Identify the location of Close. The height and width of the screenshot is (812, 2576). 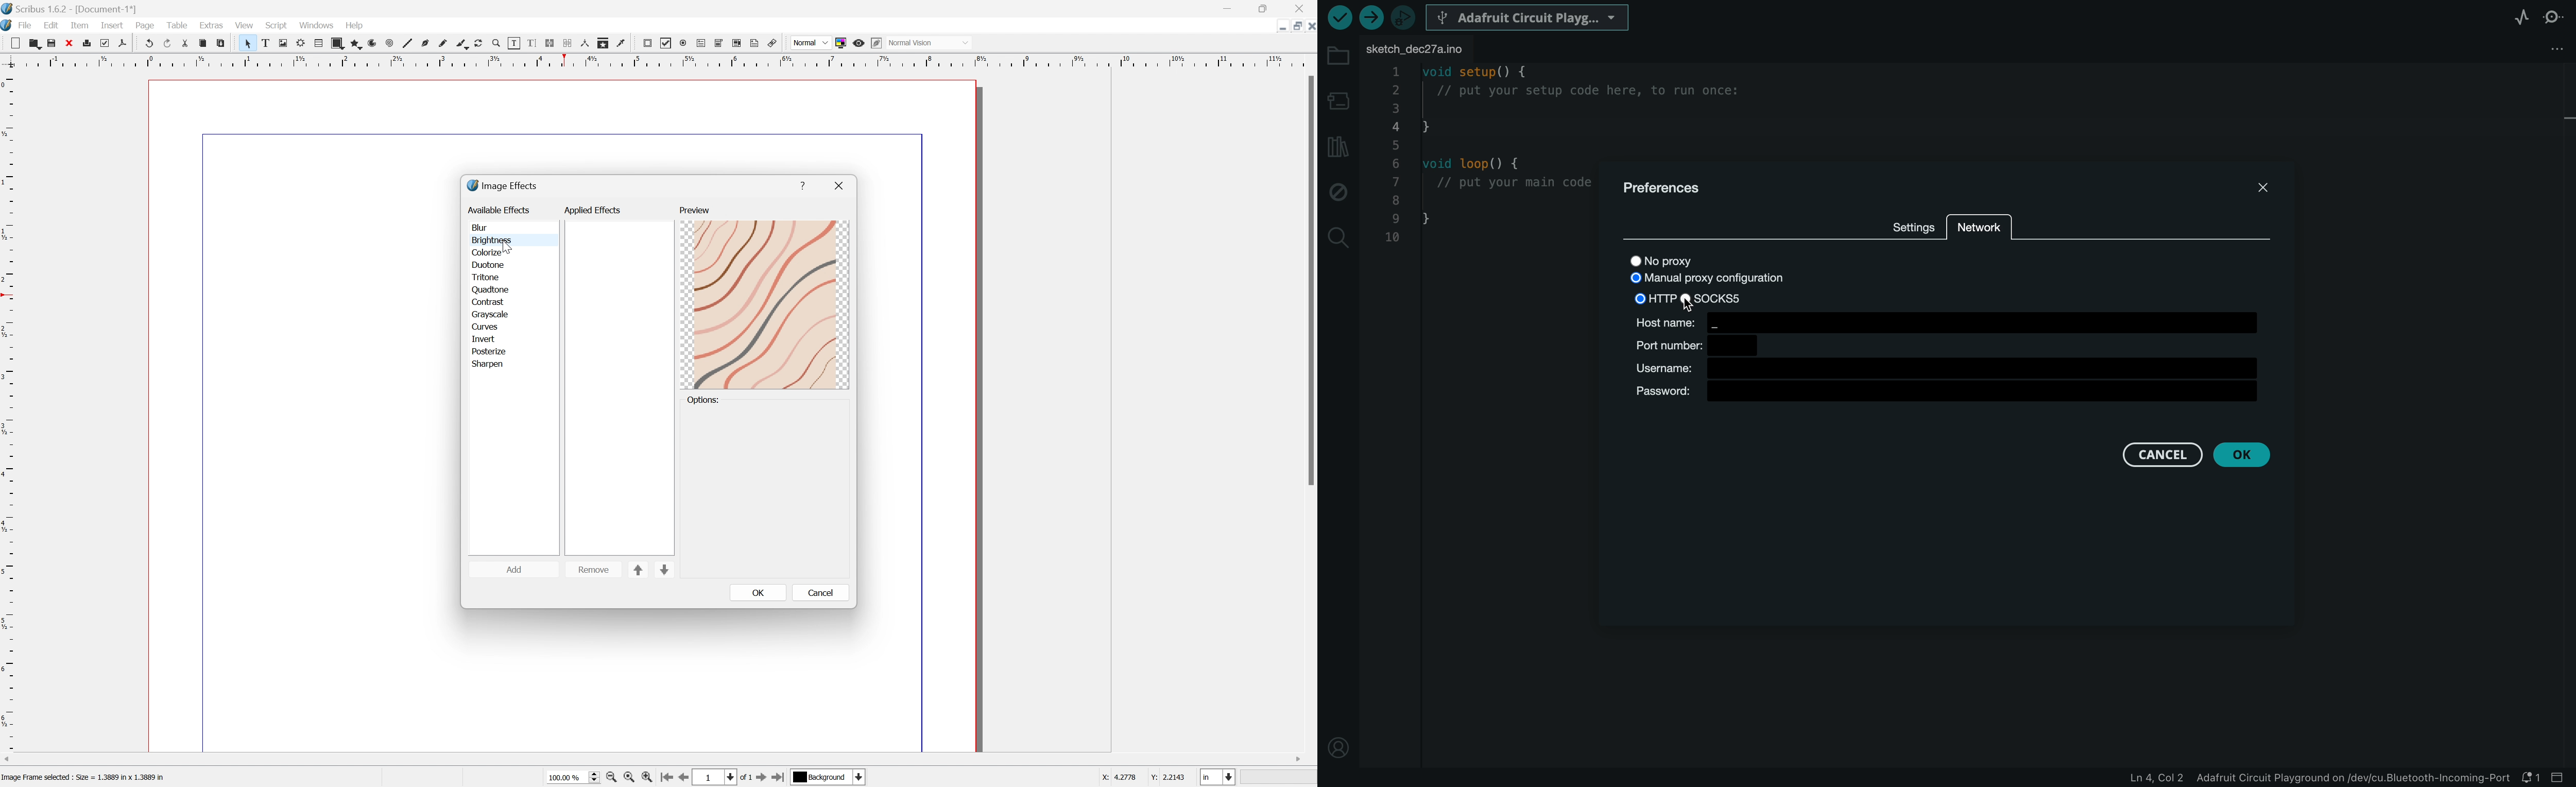
(71, 43).